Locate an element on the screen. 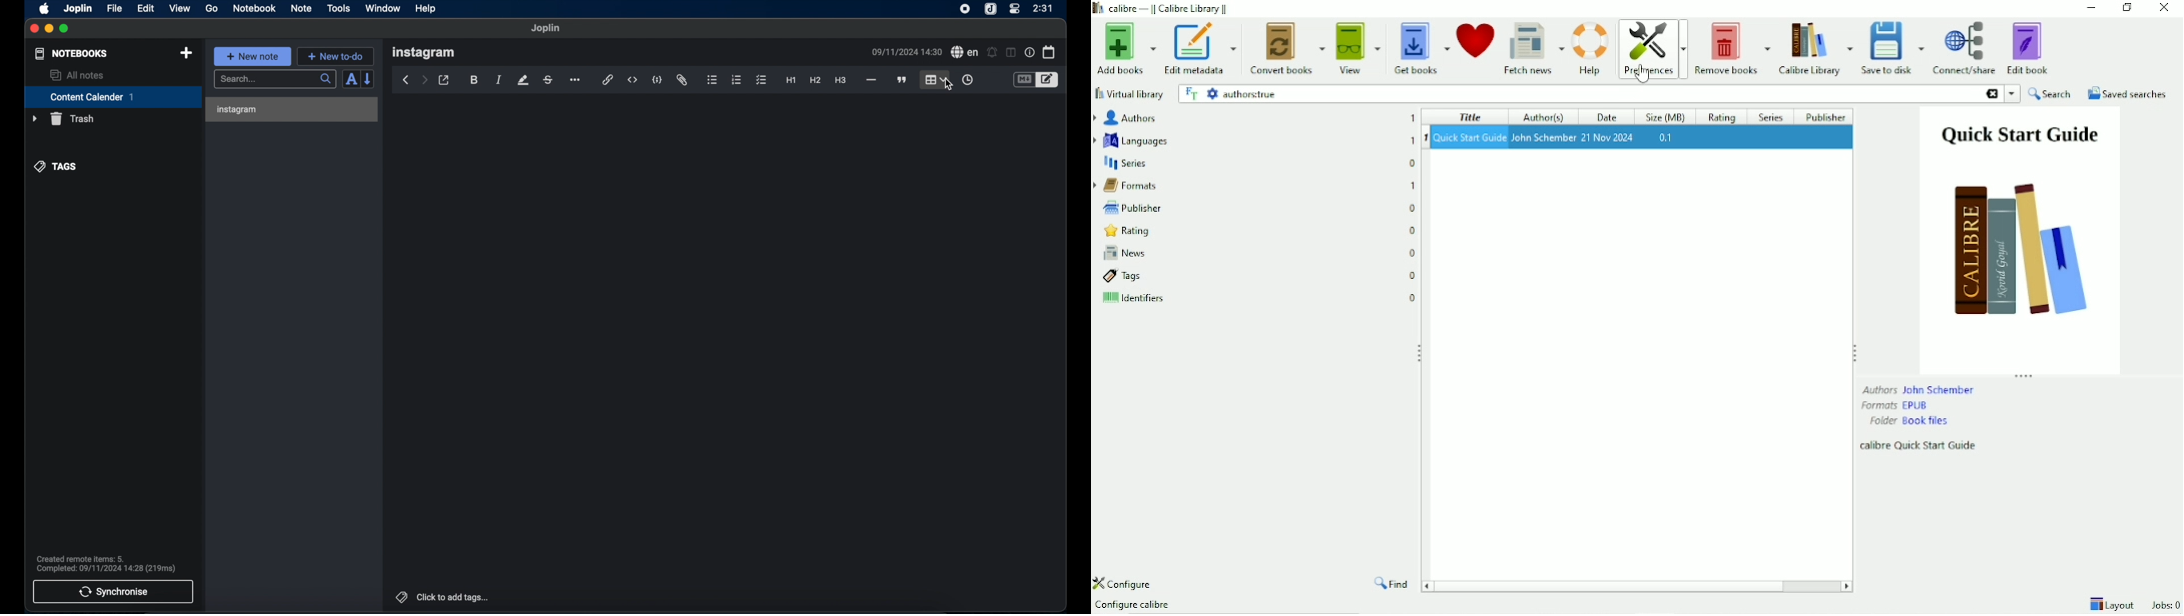  Authors is located at coordinates (1877, 390).